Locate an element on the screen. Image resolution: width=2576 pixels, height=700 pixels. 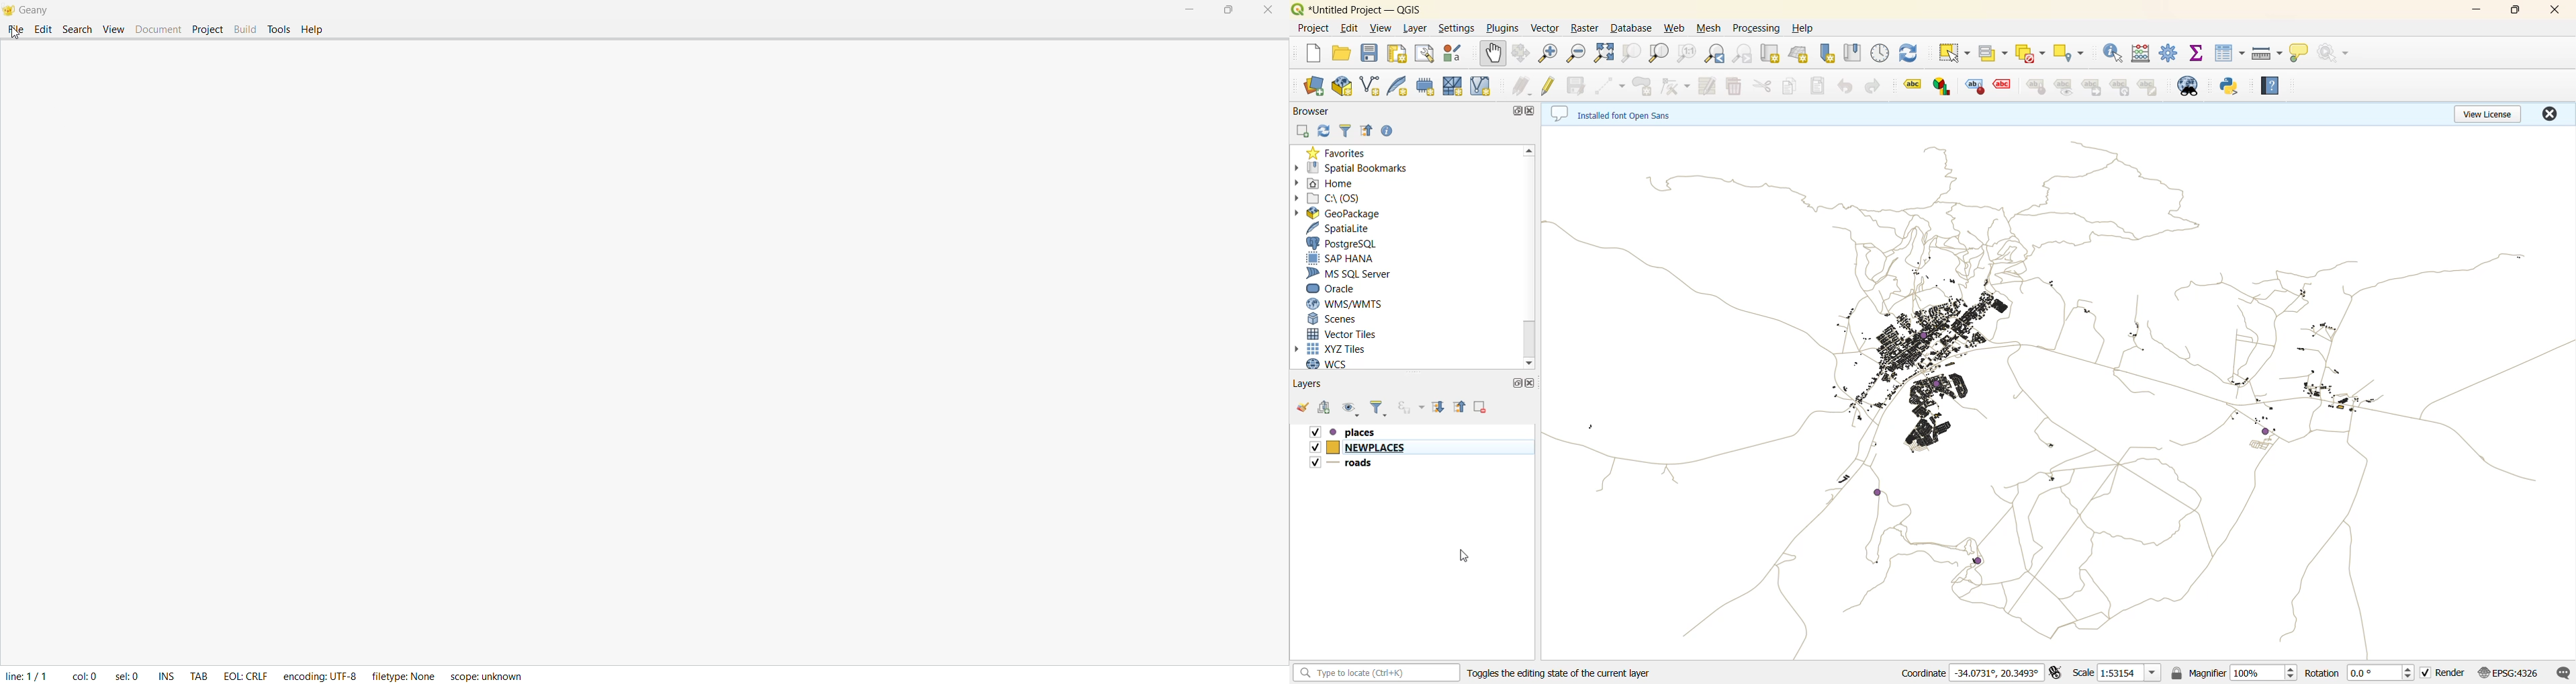
statistical summary is located at coordinates (2197, 55).